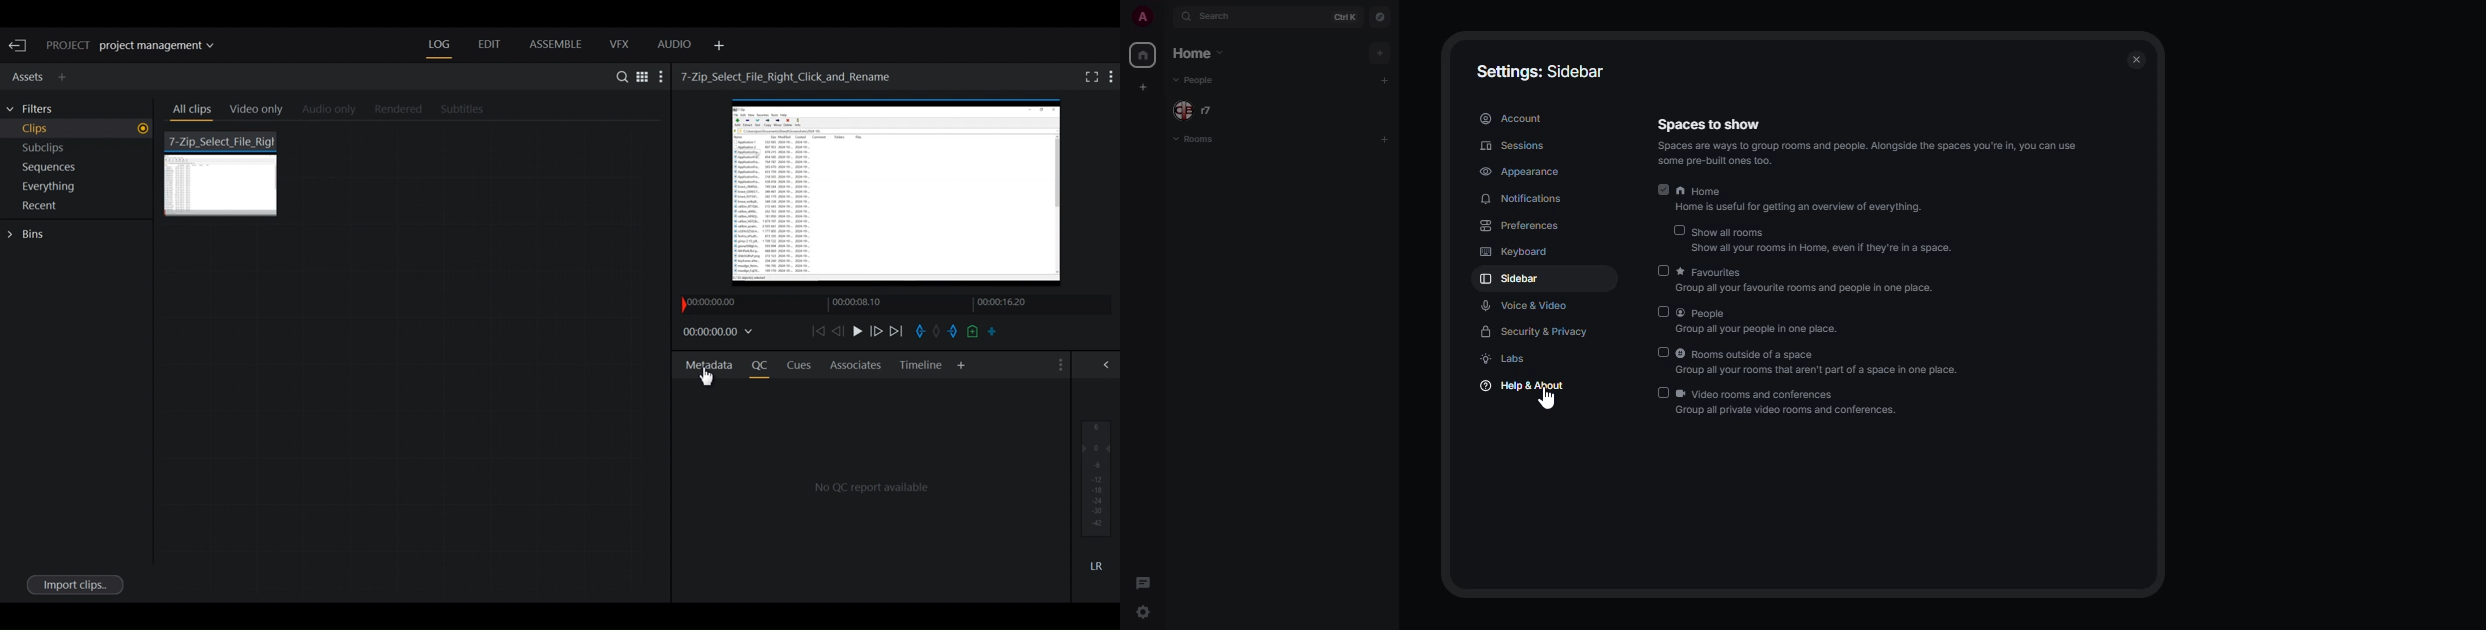  Describe the element at coordinates (1145, 612) in the screenshot. I see `quick settings` at that location.